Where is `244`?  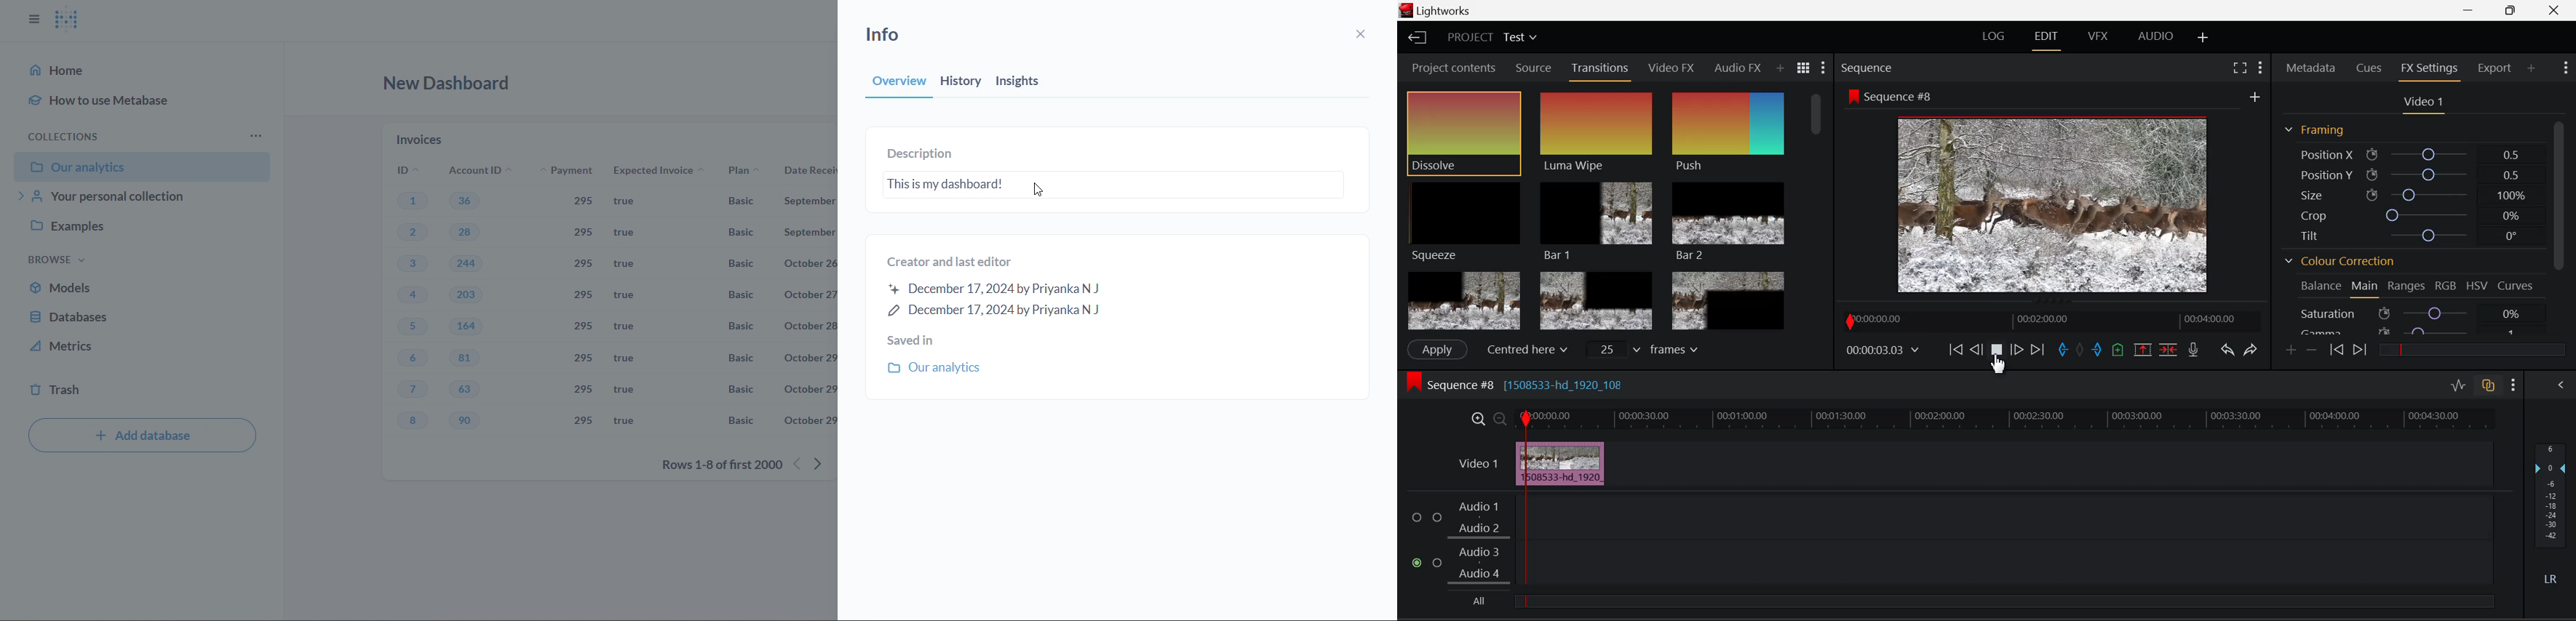 244 is located at coordinates (466, 264).